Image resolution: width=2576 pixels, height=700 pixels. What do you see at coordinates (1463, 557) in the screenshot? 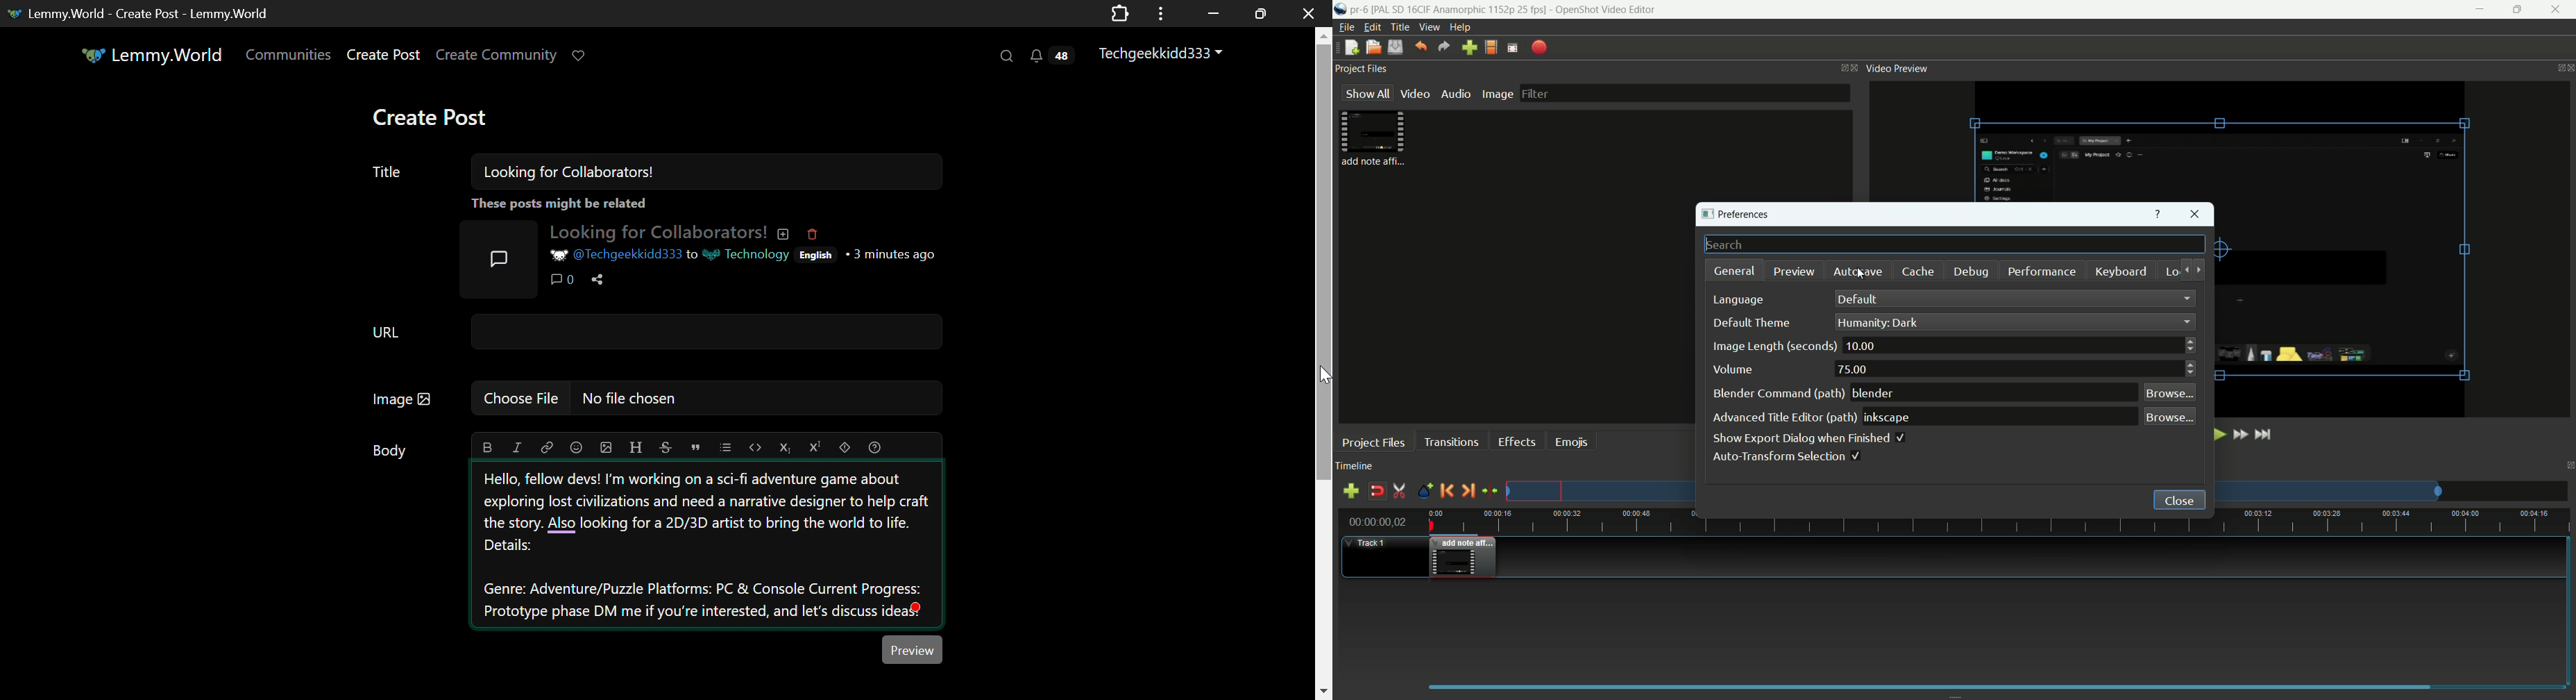
I see `video in timeline` at bounding box center [1463, 557].